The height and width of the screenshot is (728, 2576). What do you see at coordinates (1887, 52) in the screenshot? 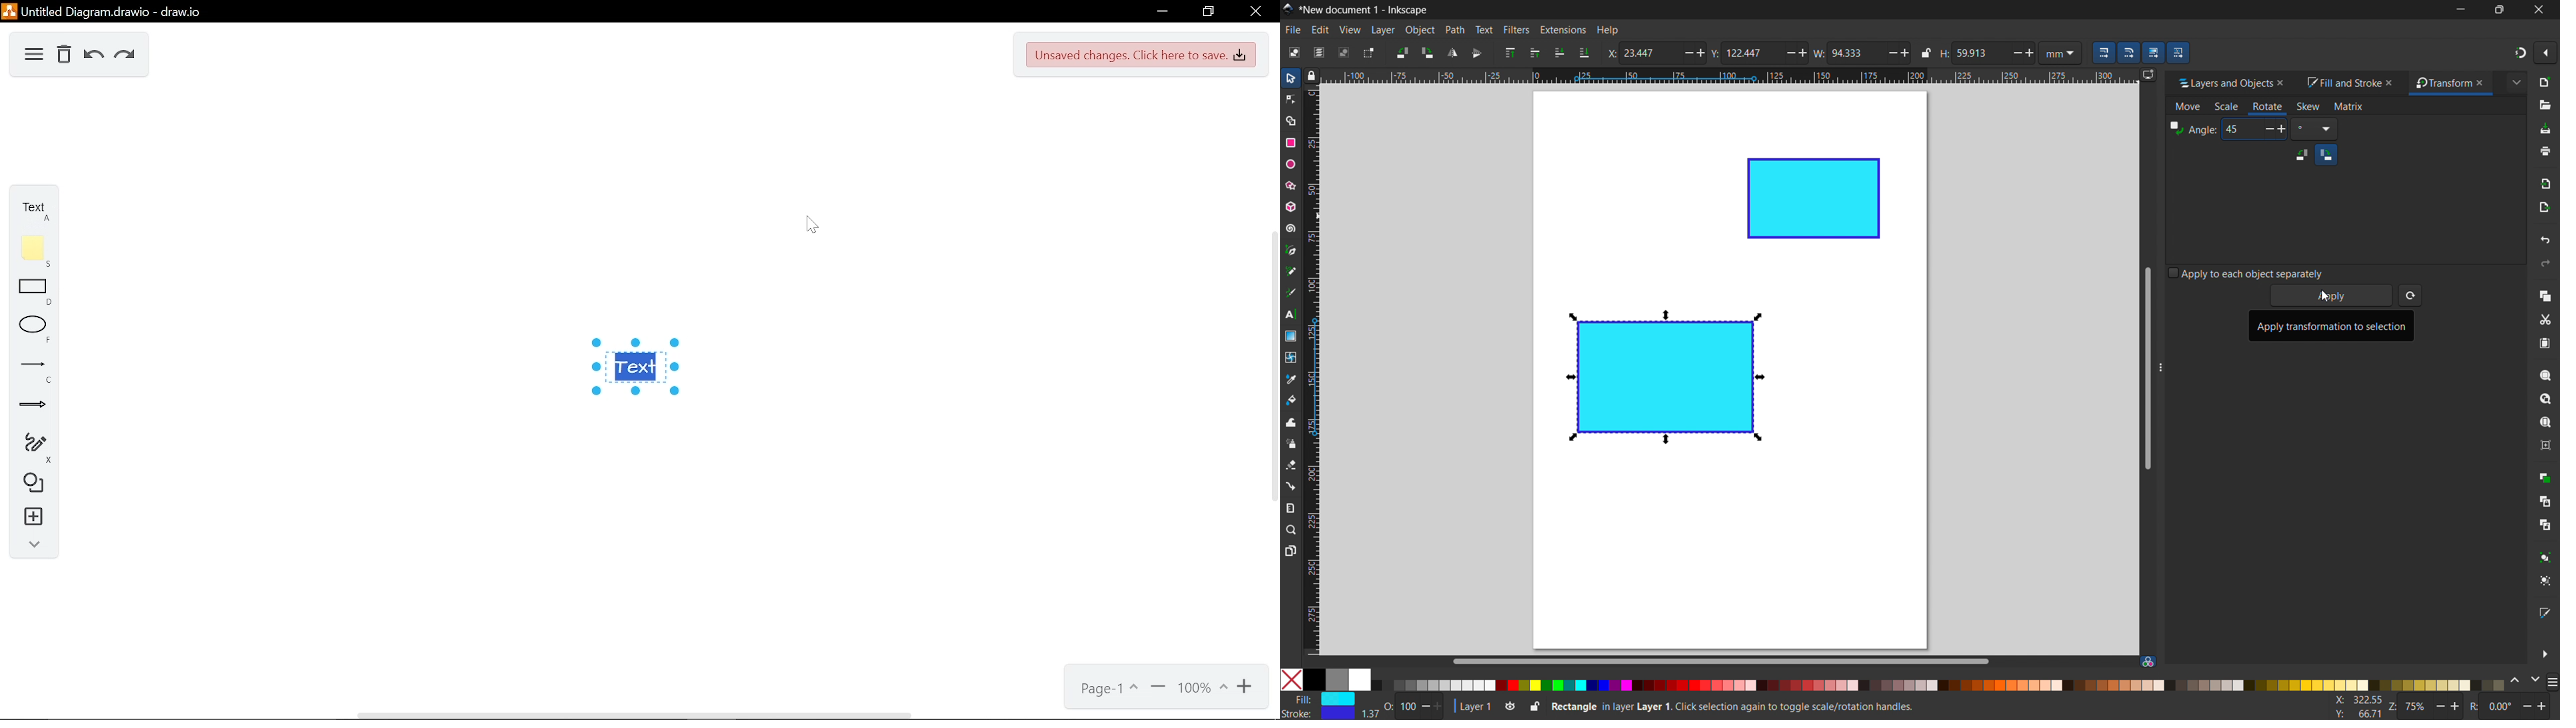
I see `Decrease/minus` at bounding box center [1887, 52].